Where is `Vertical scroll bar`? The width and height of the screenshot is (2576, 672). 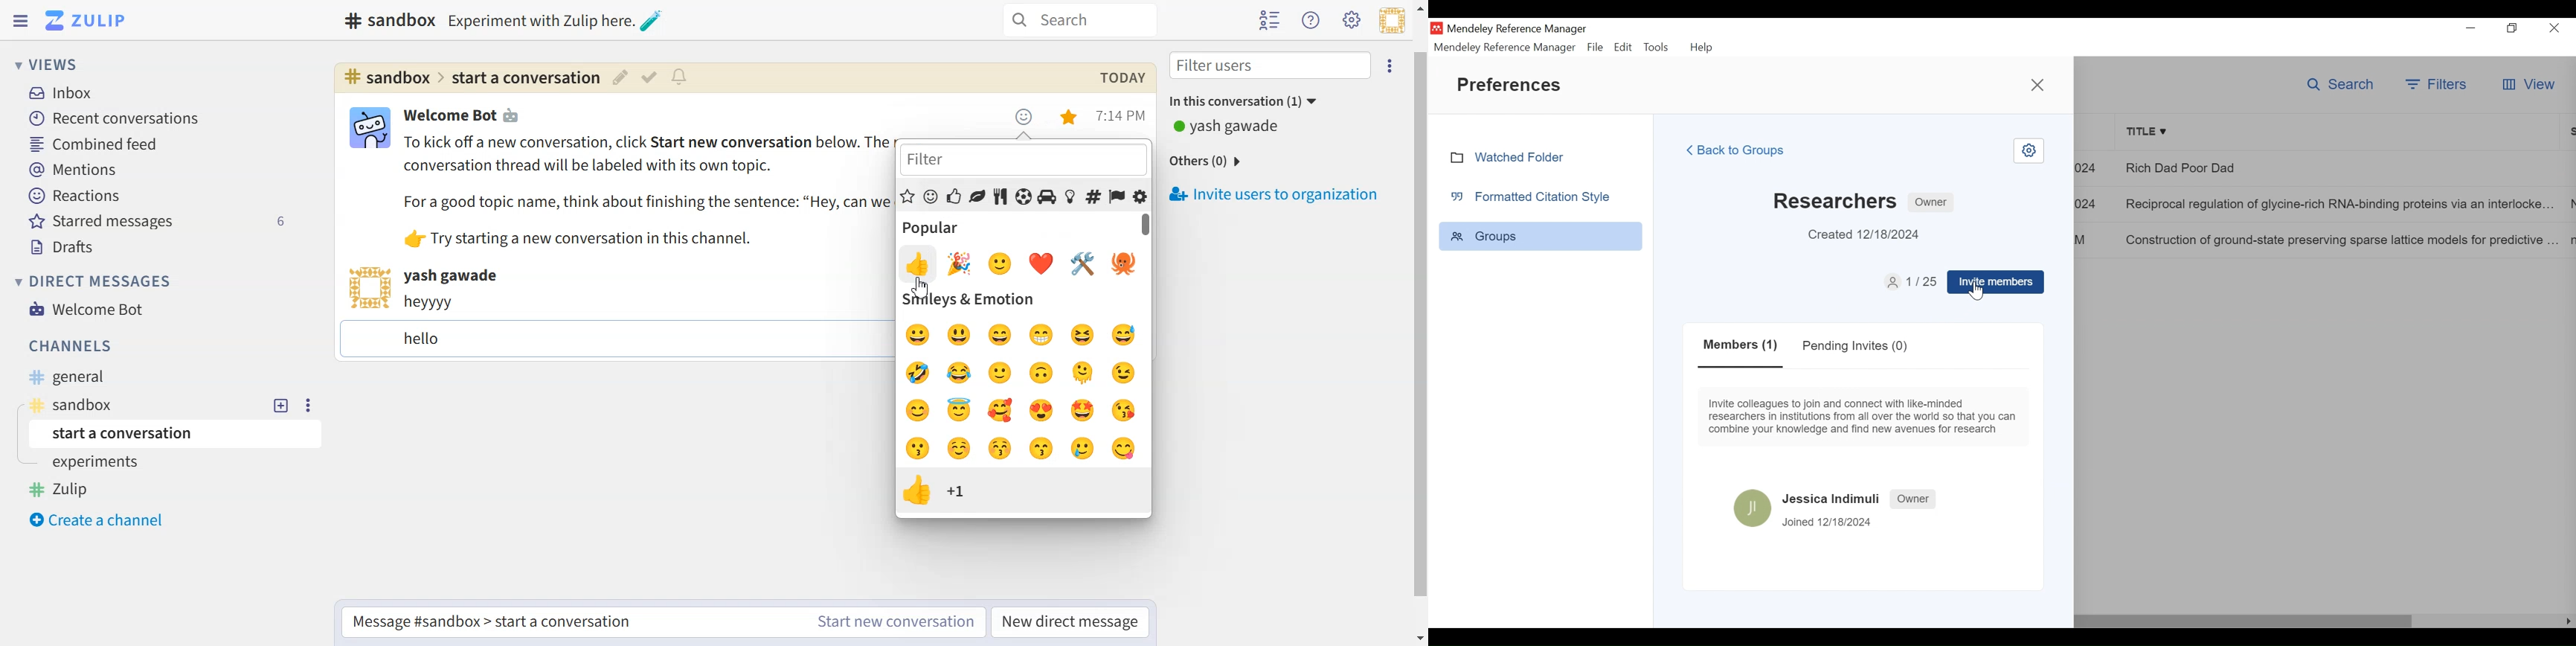
Vertical scroll bar is located at coordinates (1146, 226).